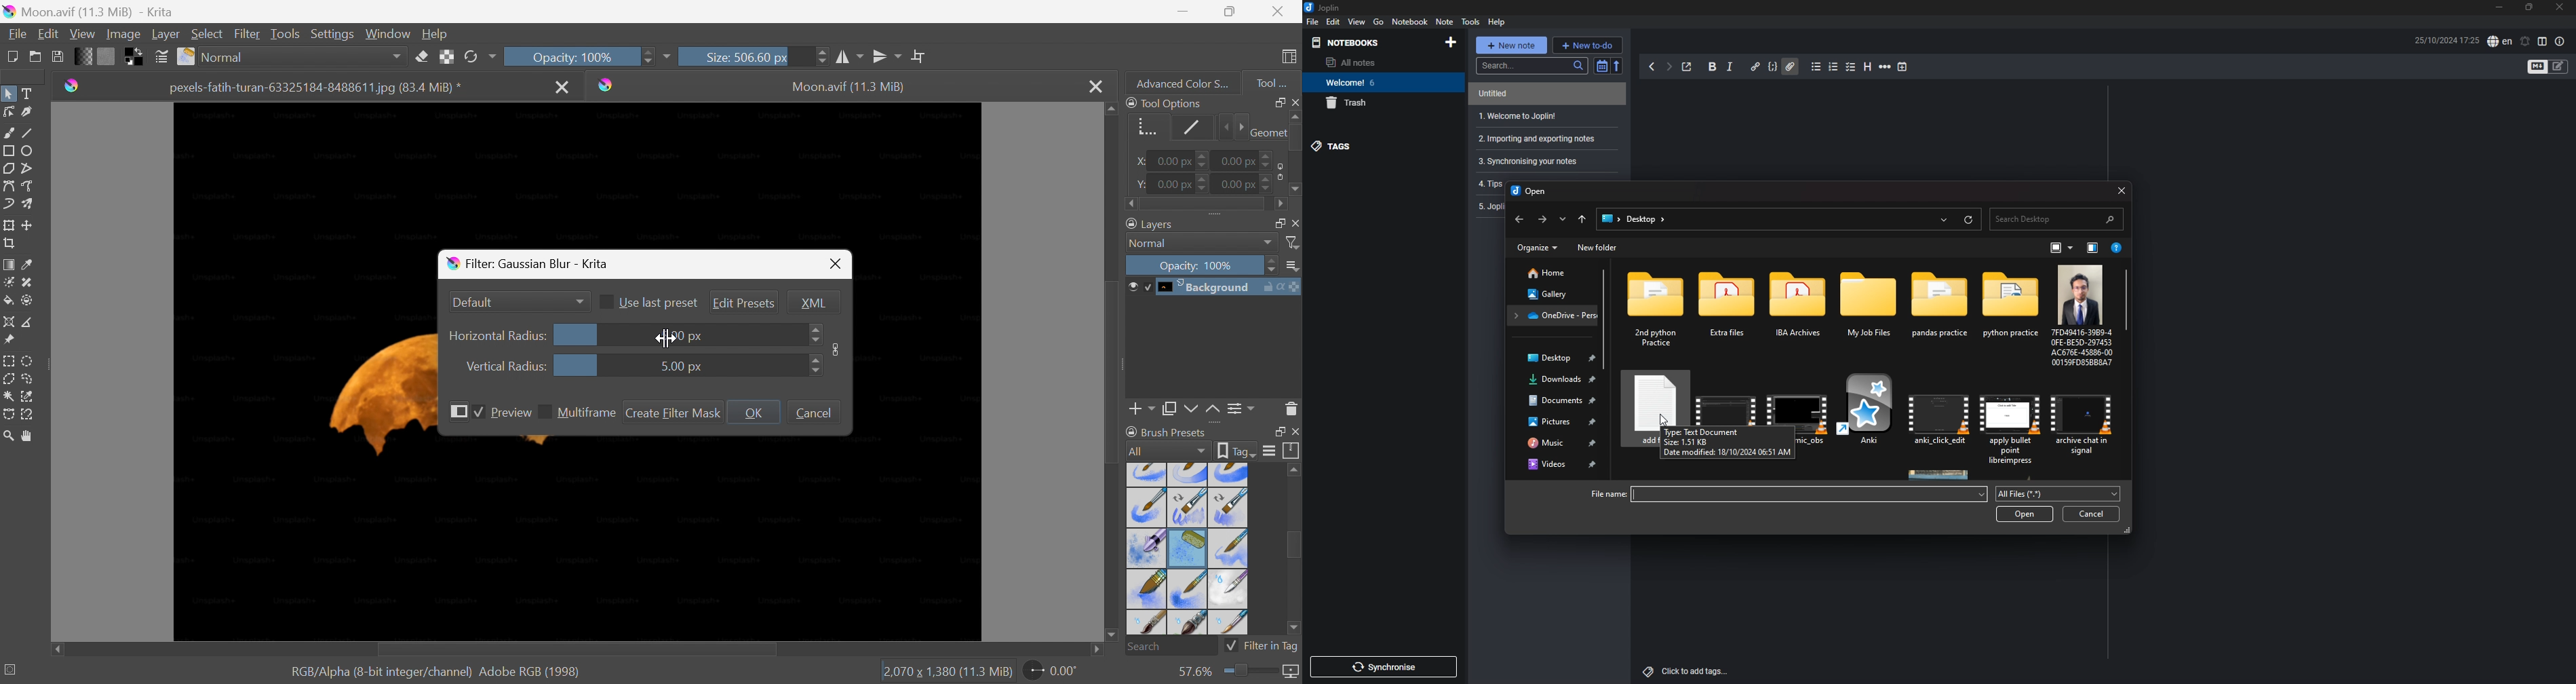 The width and height of the screenshot is (2576, 700). Describe the element at coordinates (1731, 310) in the screenshot. I see `folder` at that location.